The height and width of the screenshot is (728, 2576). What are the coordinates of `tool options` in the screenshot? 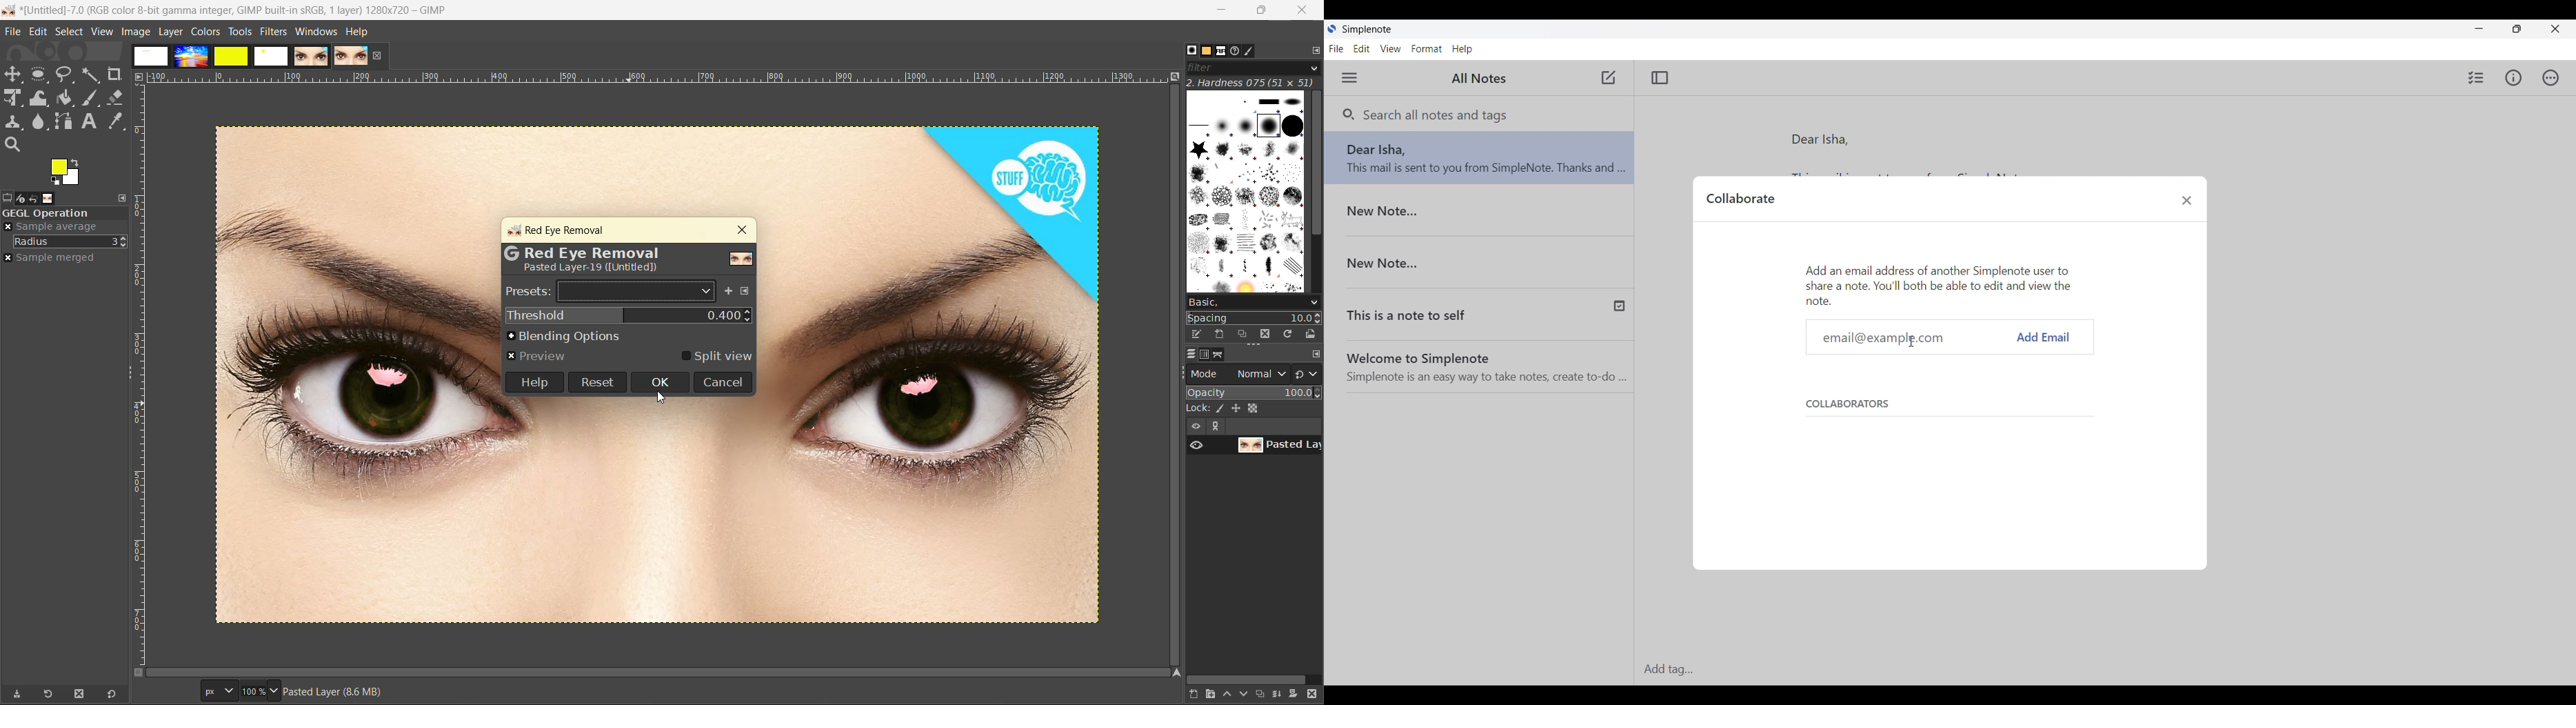 It's located at (8, 197).